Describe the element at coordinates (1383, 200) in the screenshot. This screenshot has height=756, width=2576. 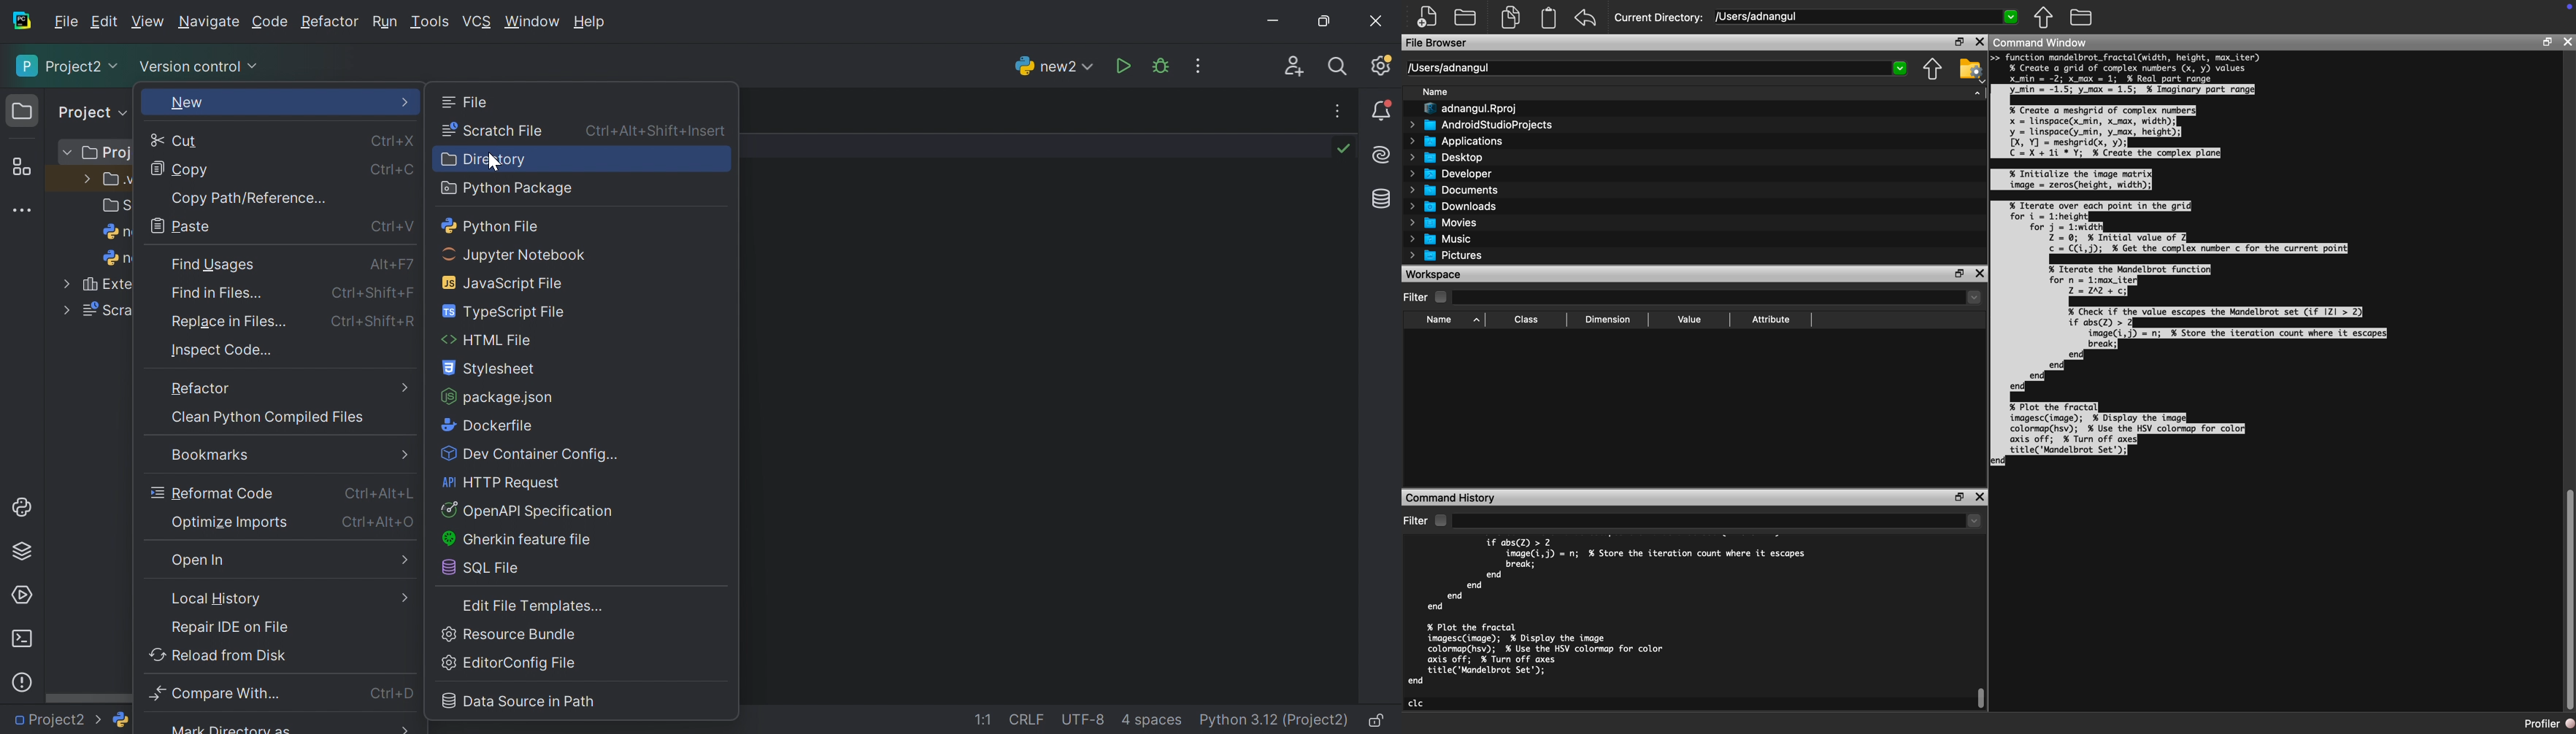
I see `Database` at that location.